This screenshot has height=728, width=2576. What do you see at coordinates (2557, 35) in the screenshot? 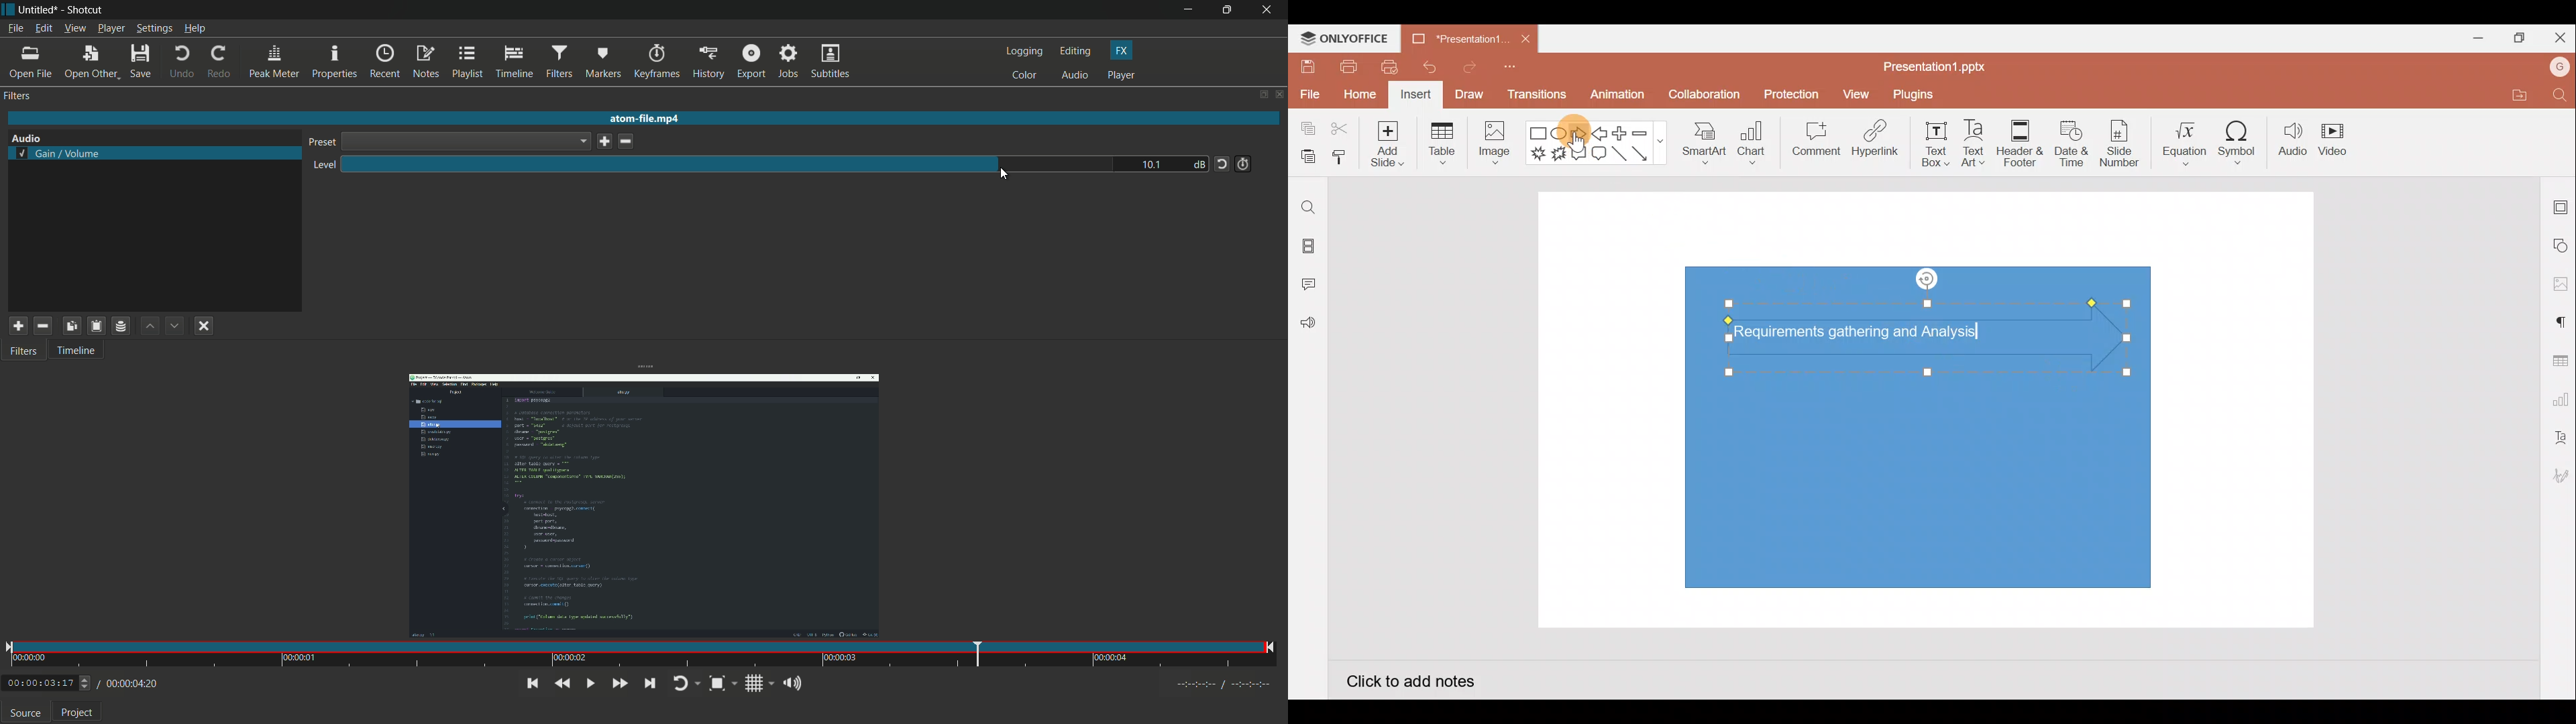
I see `Close` at bounding box center [2557, 35].